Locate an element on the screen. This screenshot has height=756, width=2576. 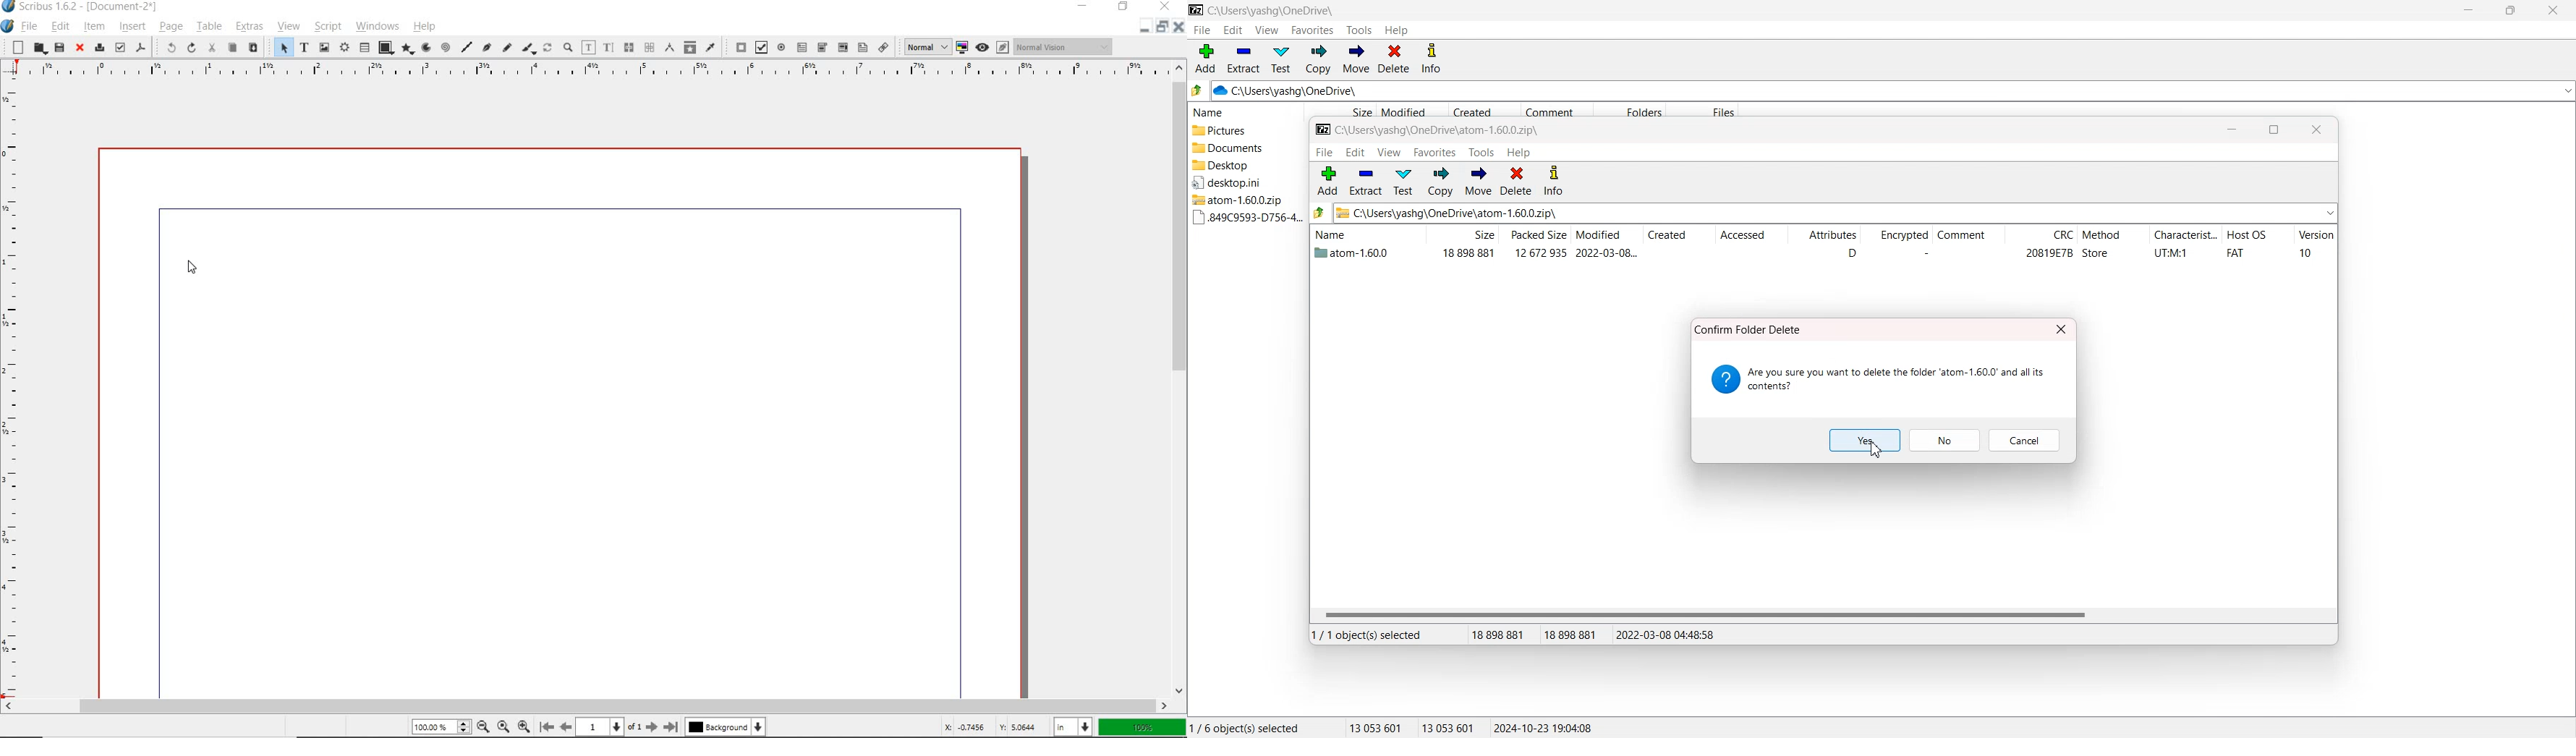
View is located at coordinates (1266, 30).